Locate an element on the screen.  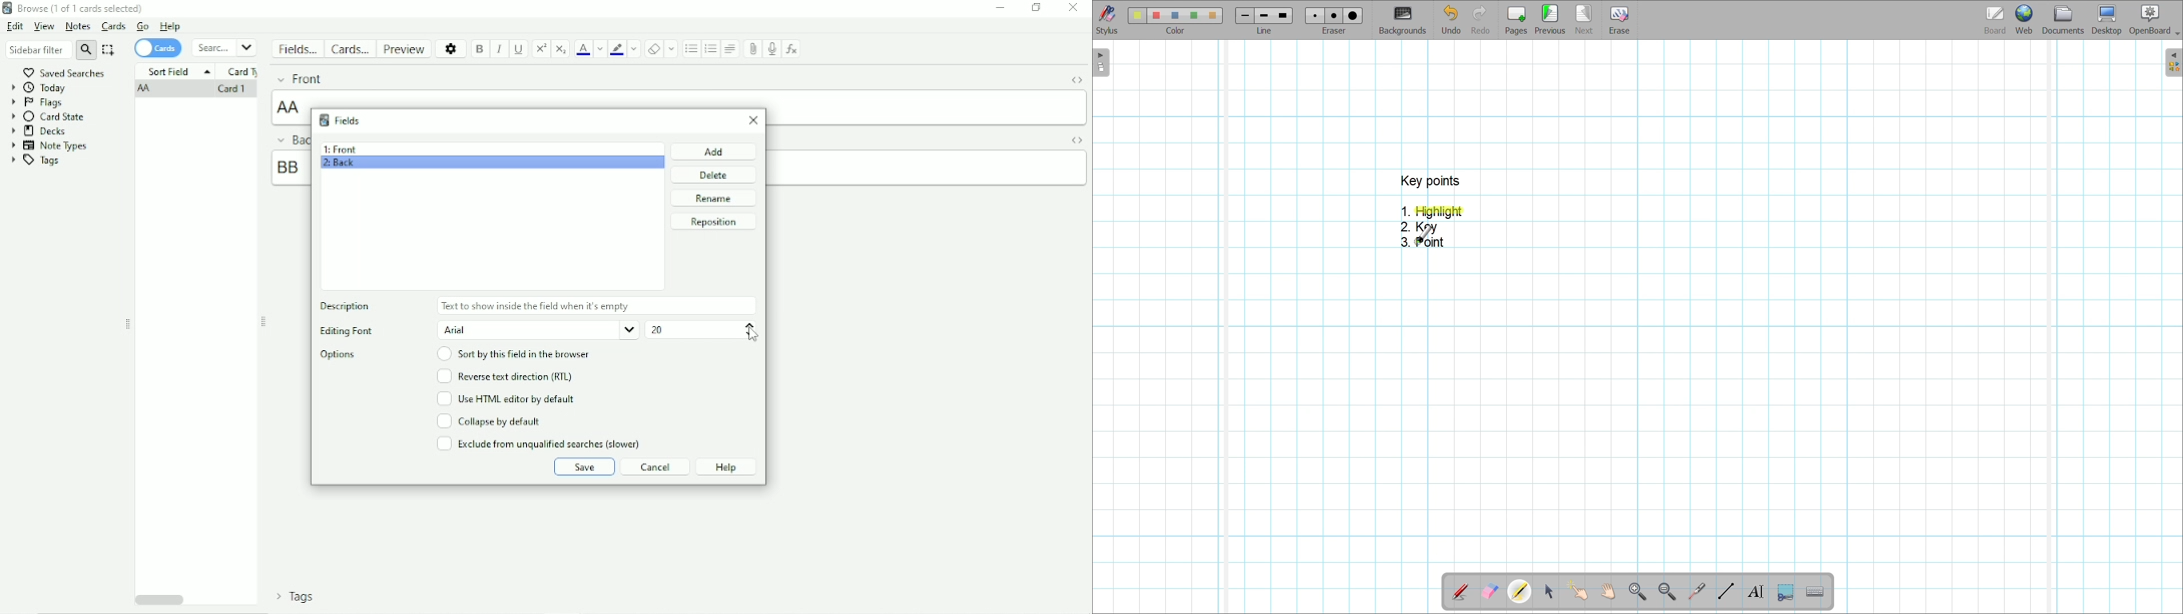
Sort Field is located at coordinates (178, 71).